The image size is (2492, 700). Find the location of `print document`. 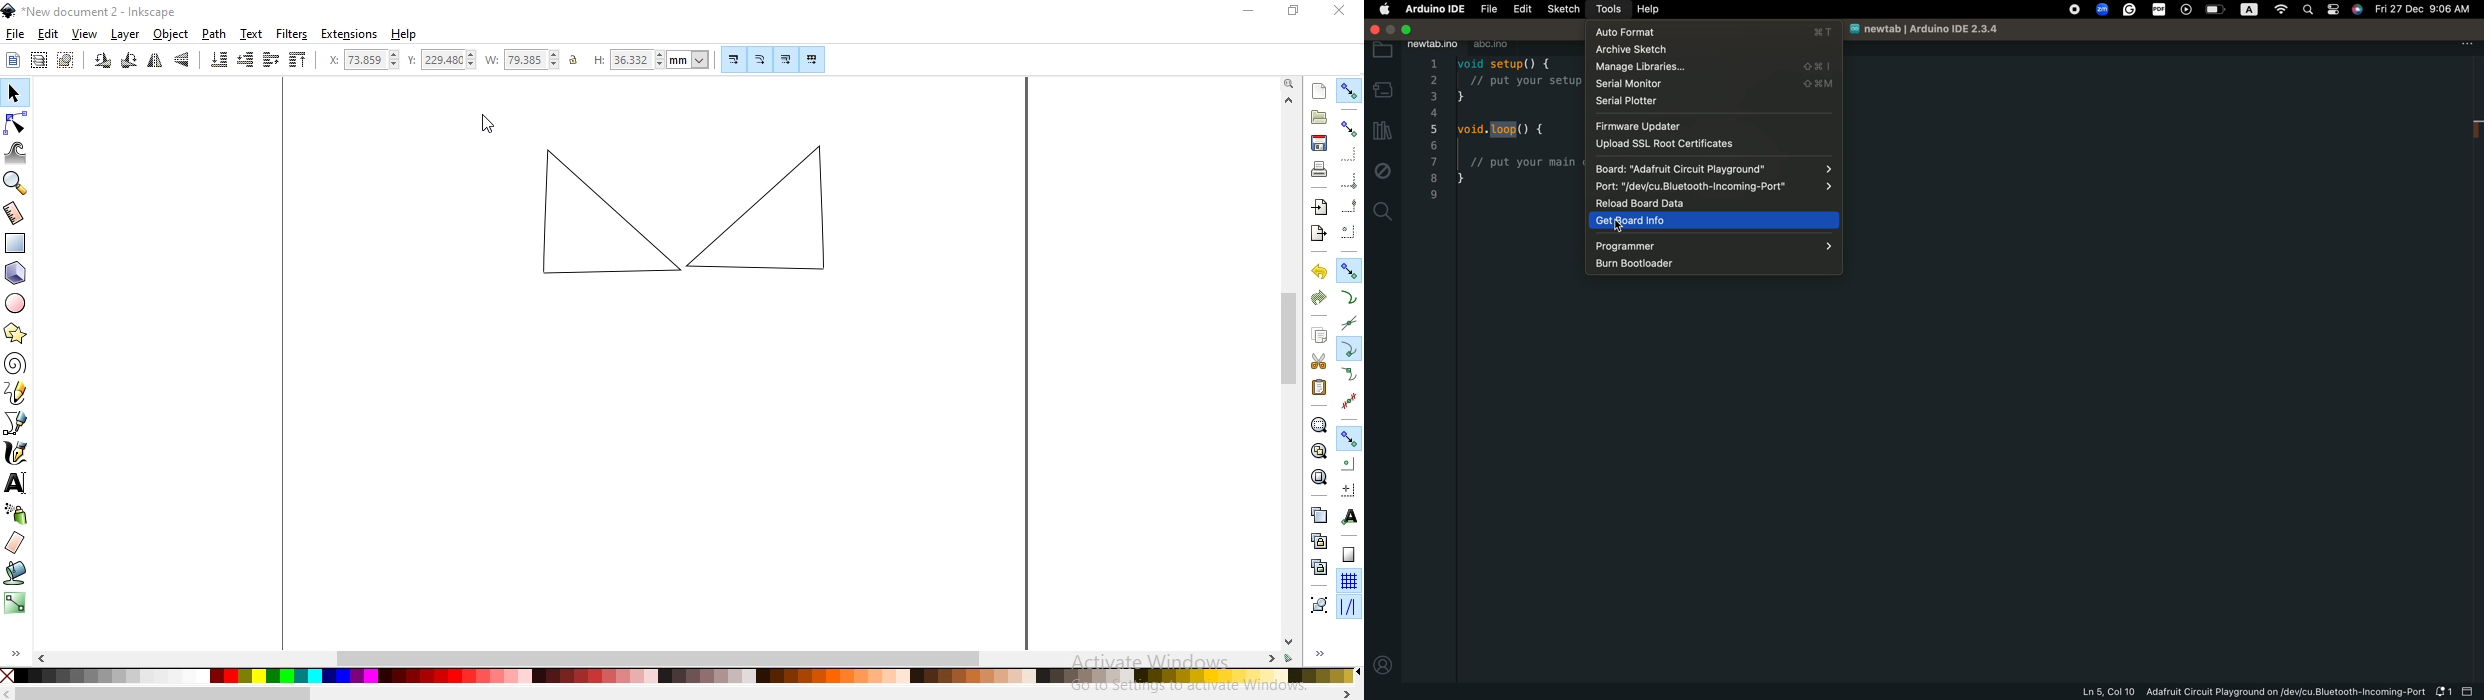

print document is located at coordinates (1320, 168).